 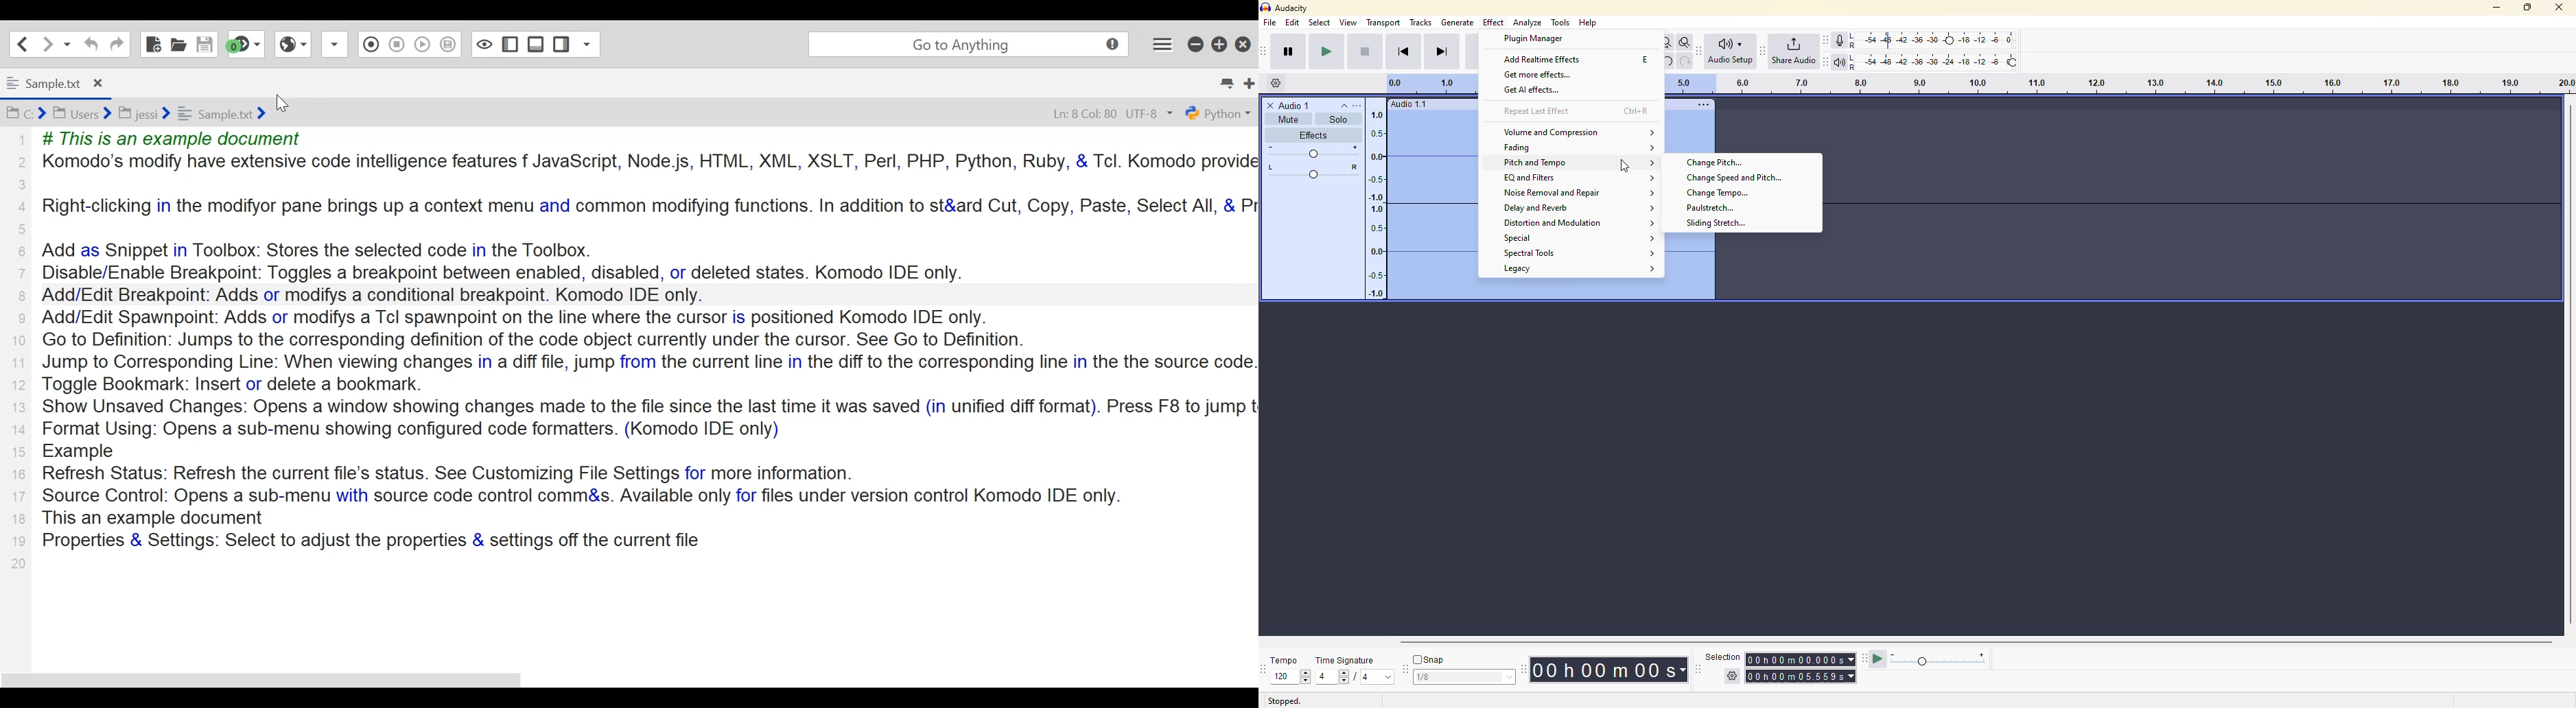 I want to click on scroll bar, so click(x=1959, y=641).